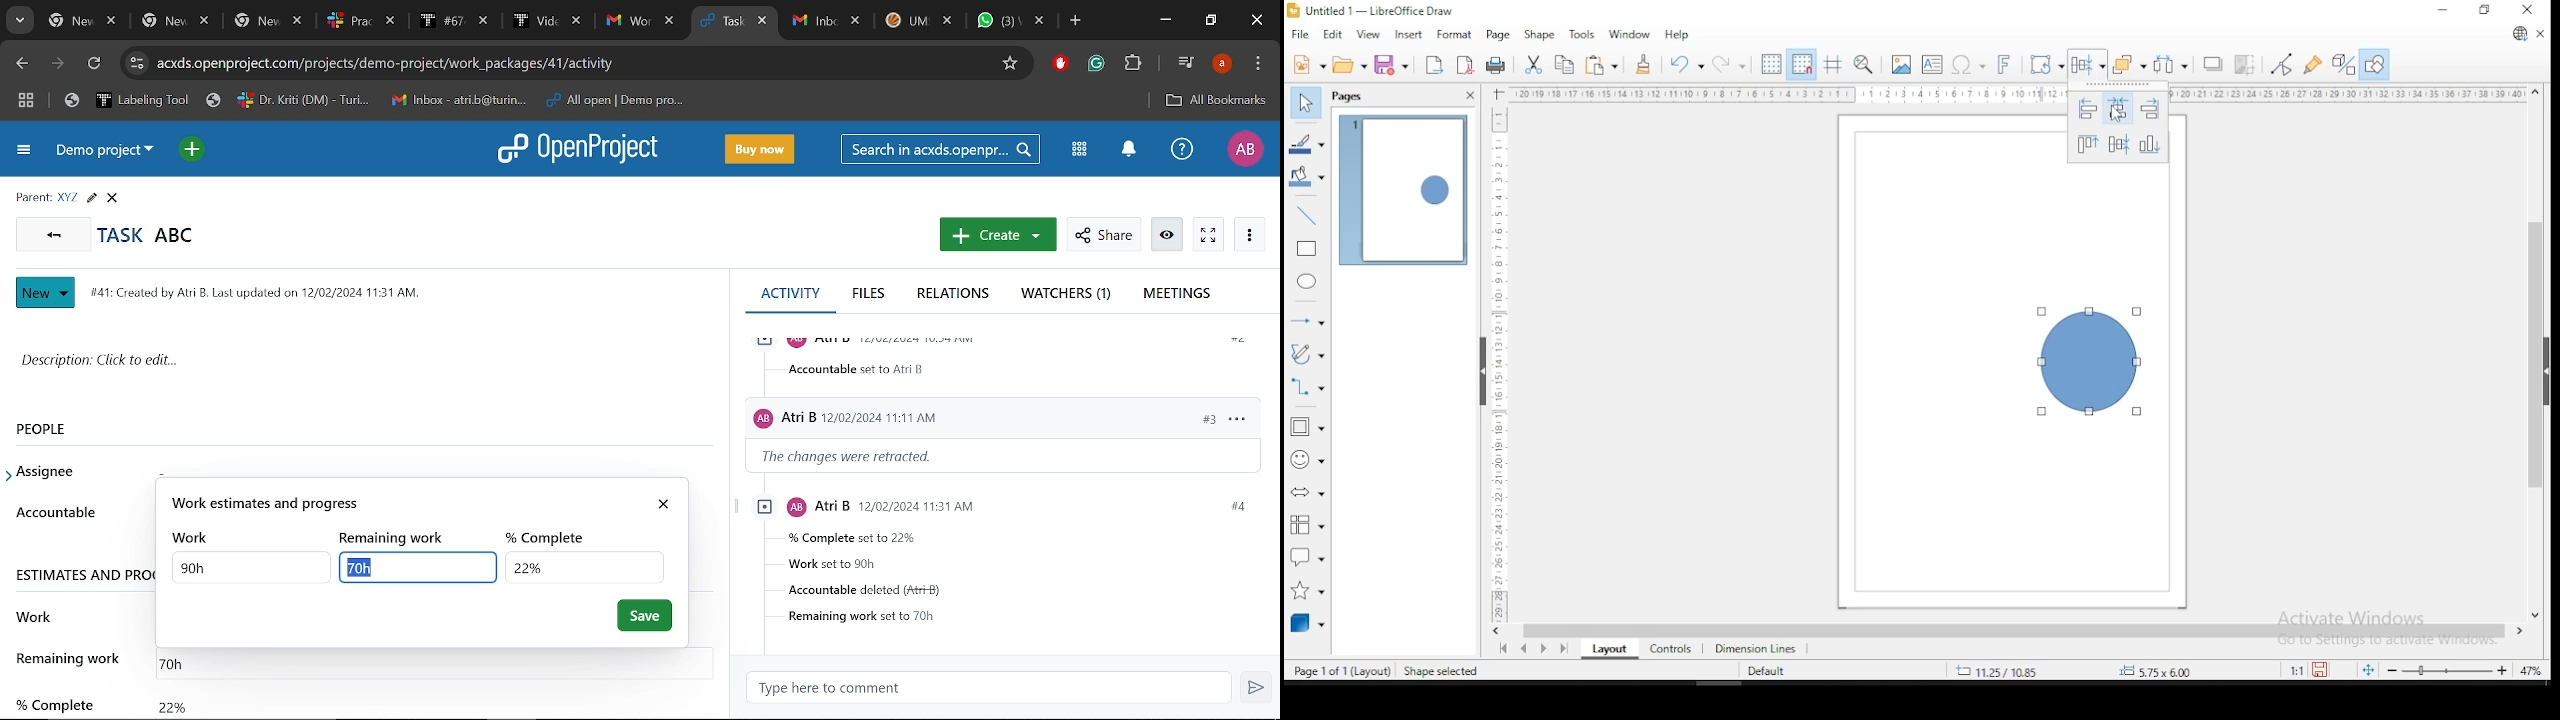 The width and height of the screenshot is (2576, 728). I want to click on shape, so click(1538, 36).